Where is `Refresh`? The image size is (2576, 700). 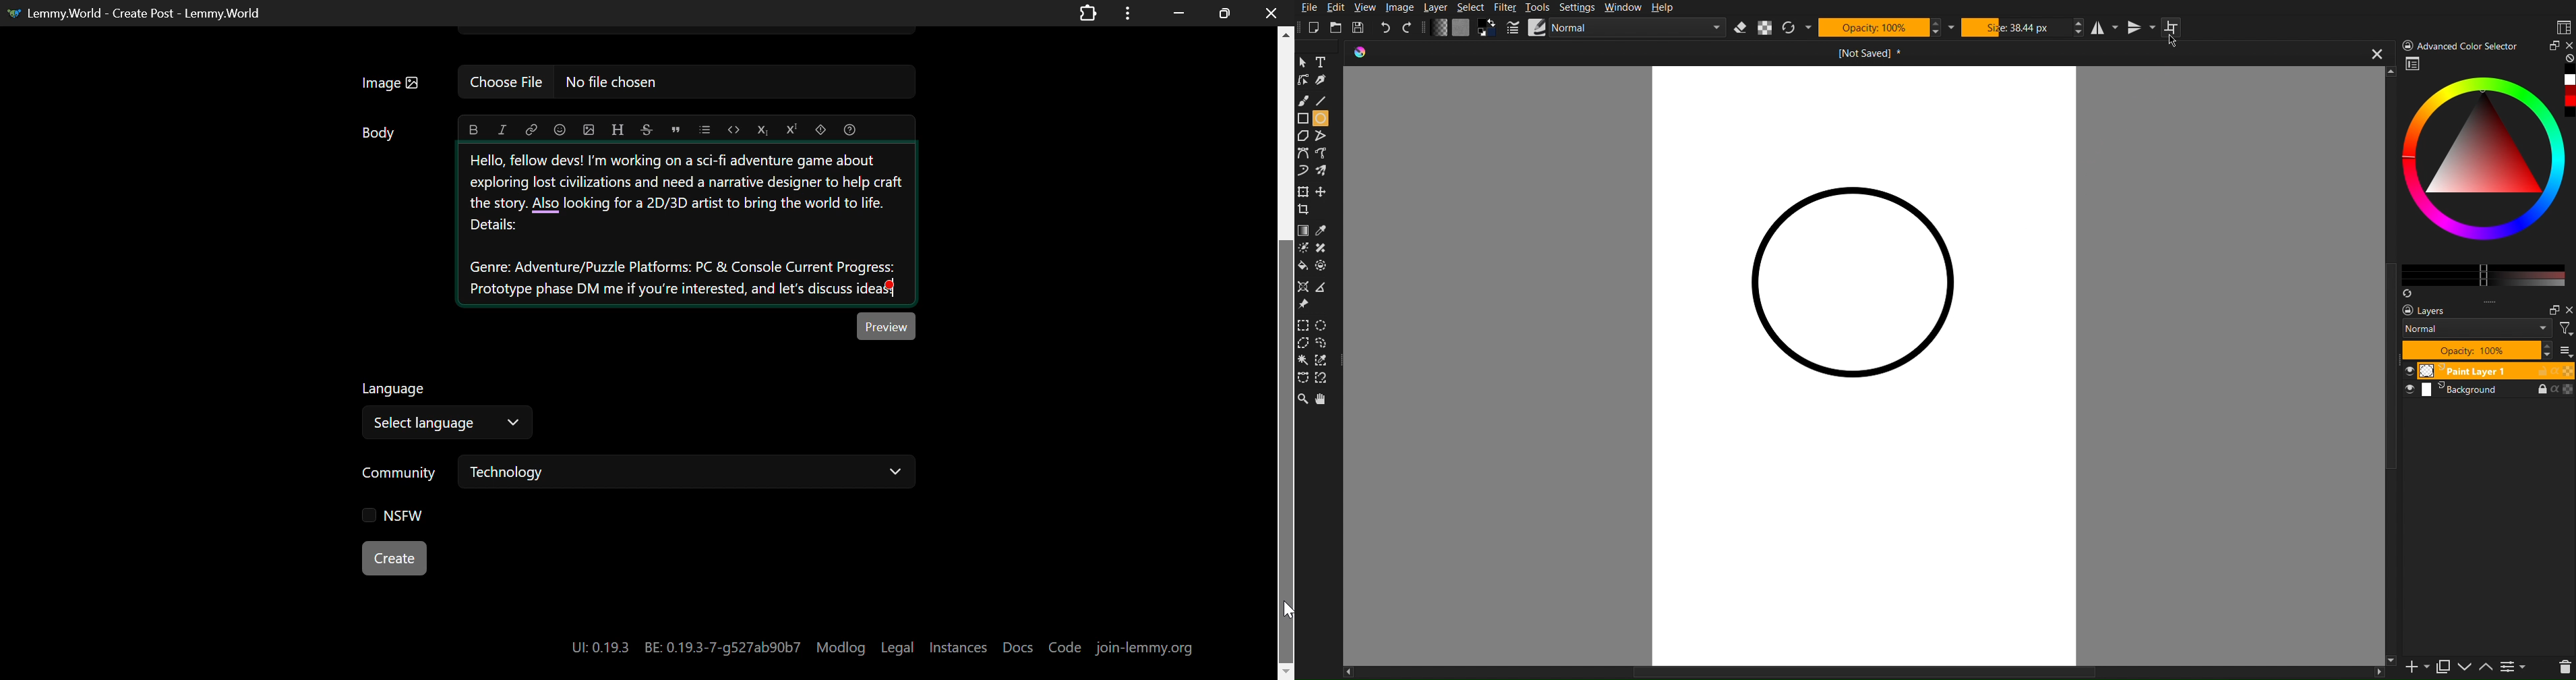
Refresh is located at coordinates (1789, 27).